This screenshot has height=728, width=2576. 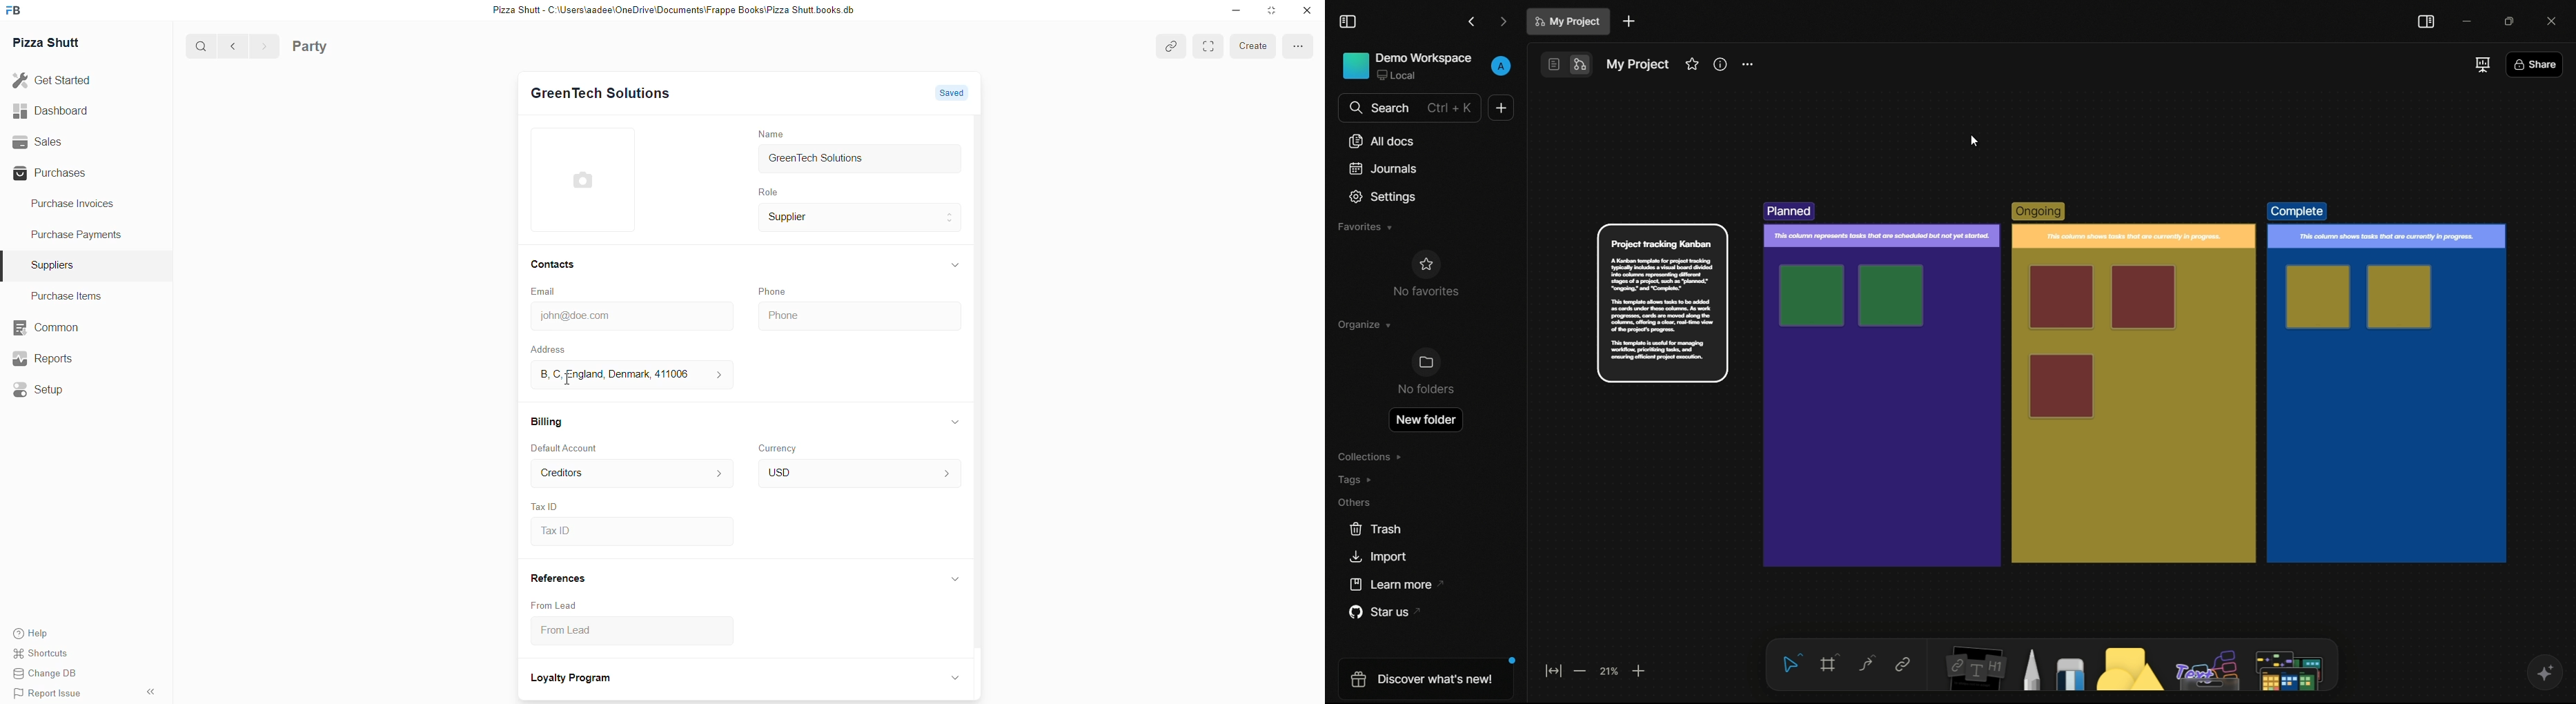 What do you see at coordinates (1206, 46) in the screenshot?
I see `options` at bounding box center [1206, 46].